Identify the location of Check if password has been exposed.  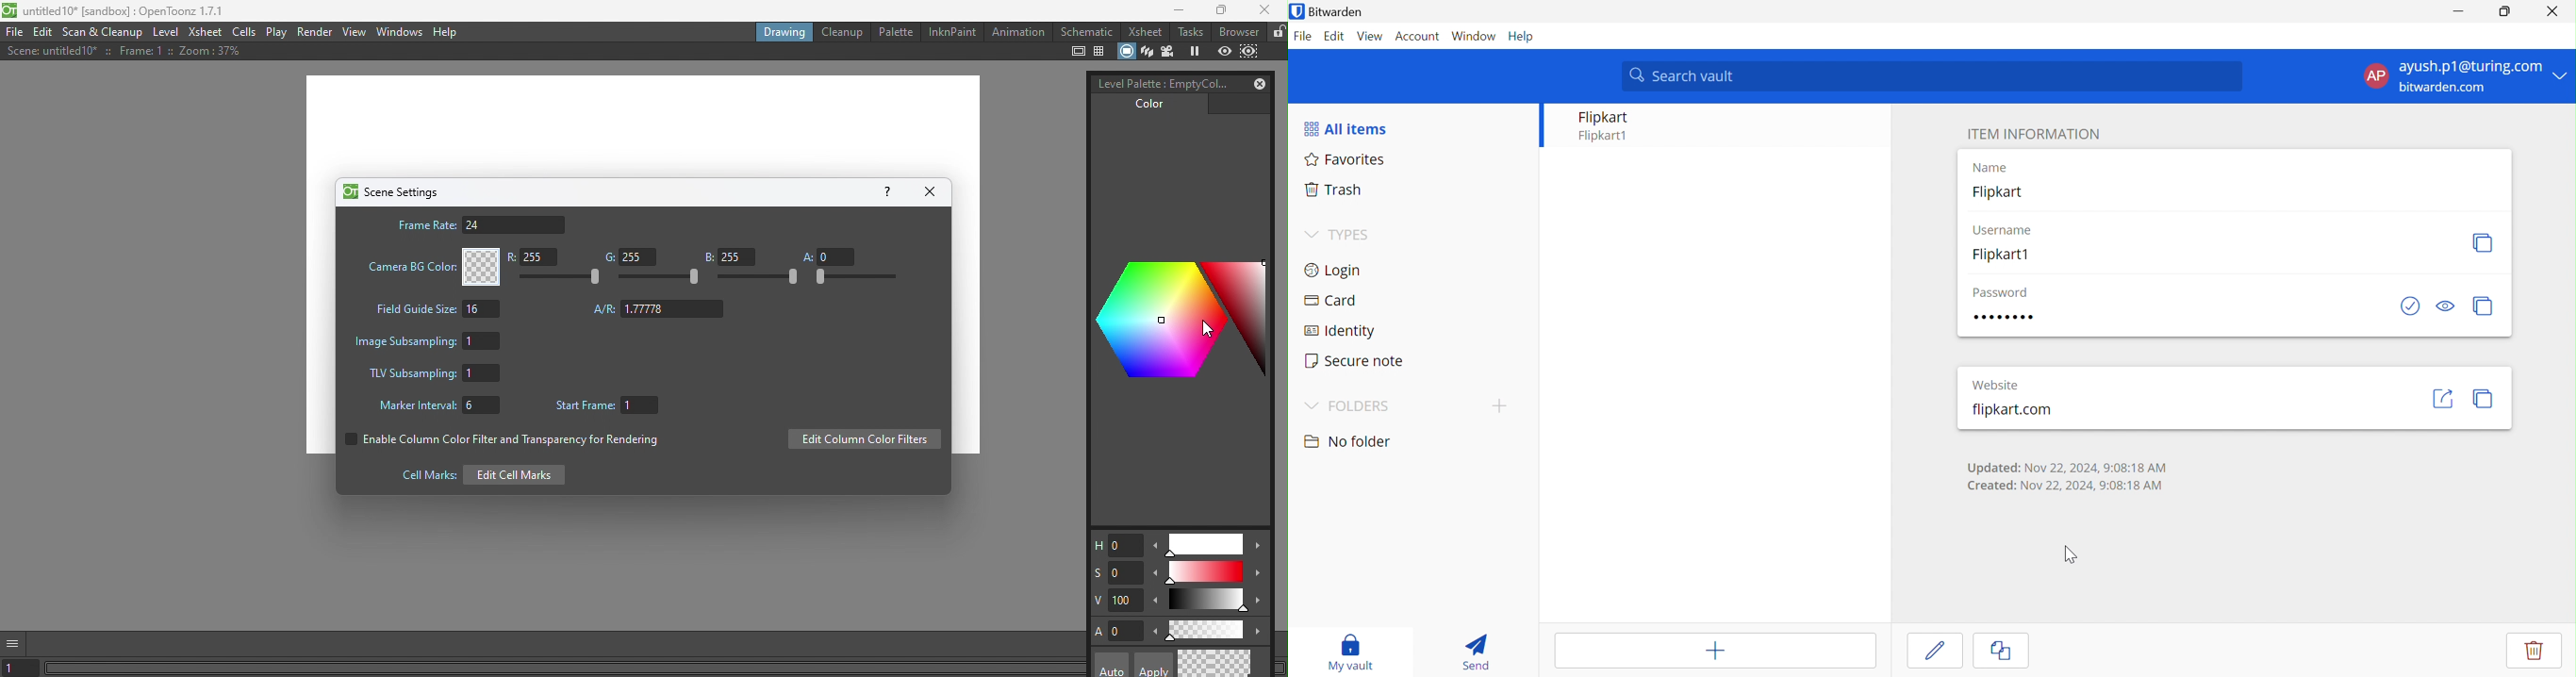
(2410, 305).